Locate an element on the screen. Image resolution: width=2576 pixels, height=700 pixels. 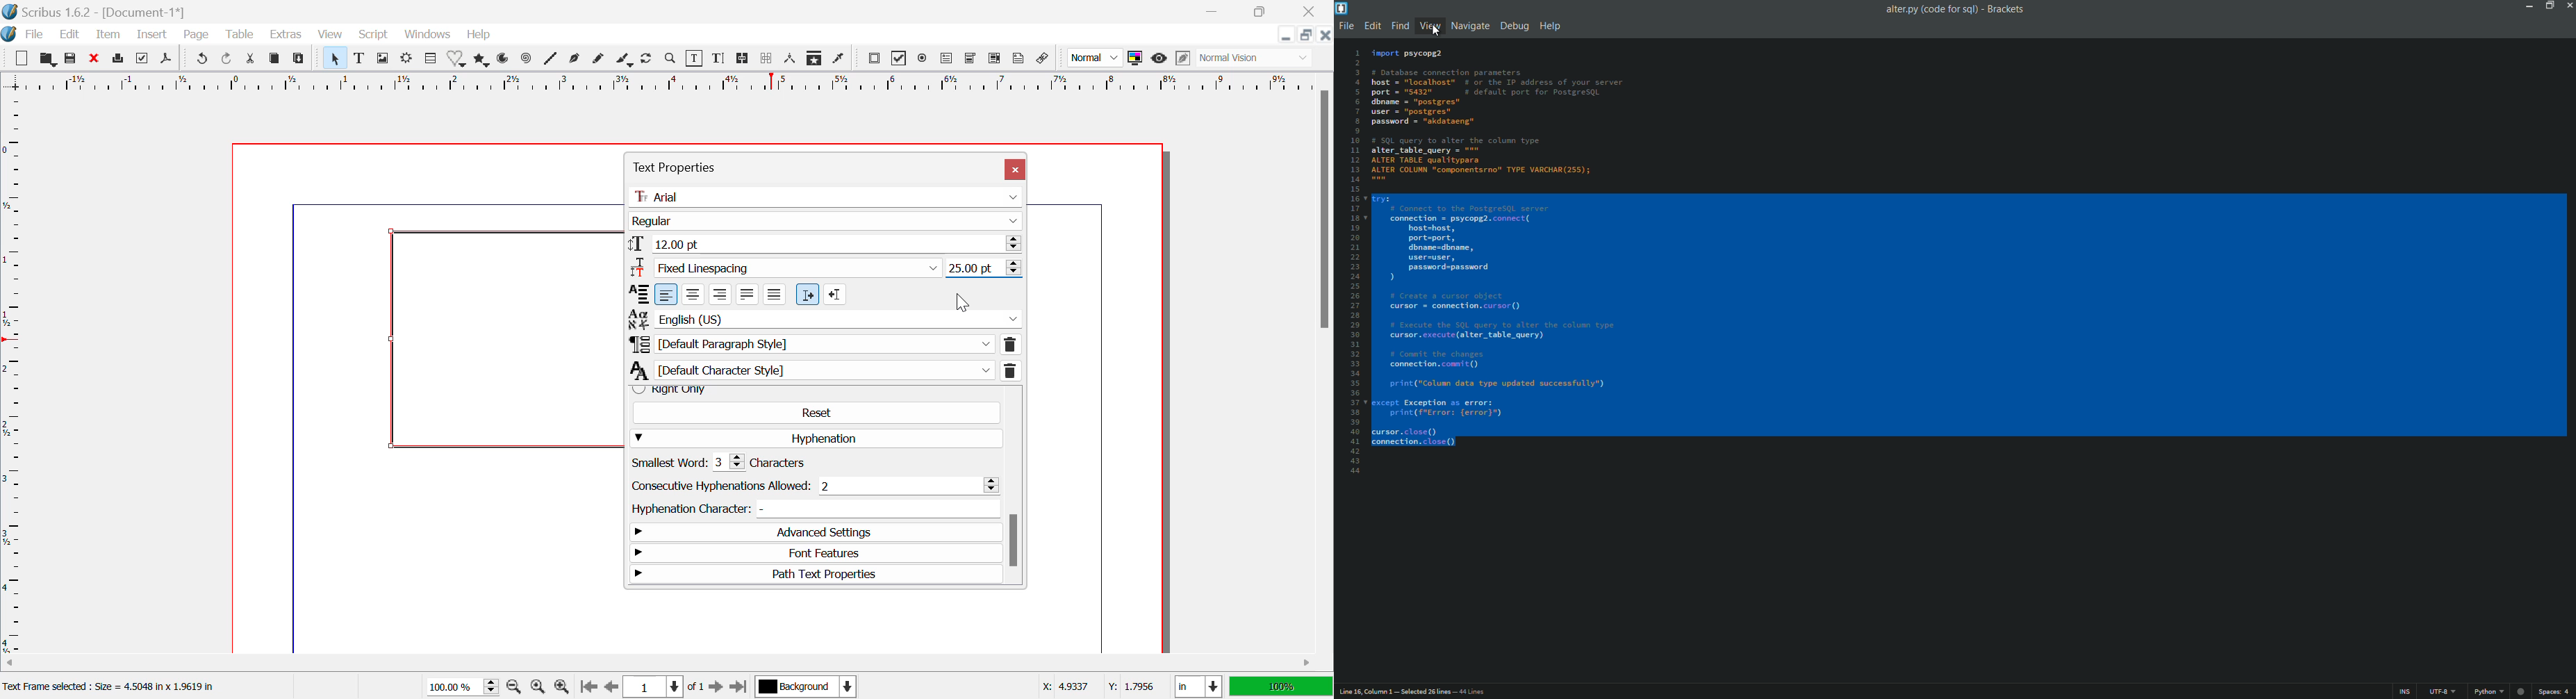
alignment is located at coordinates (637, 294).